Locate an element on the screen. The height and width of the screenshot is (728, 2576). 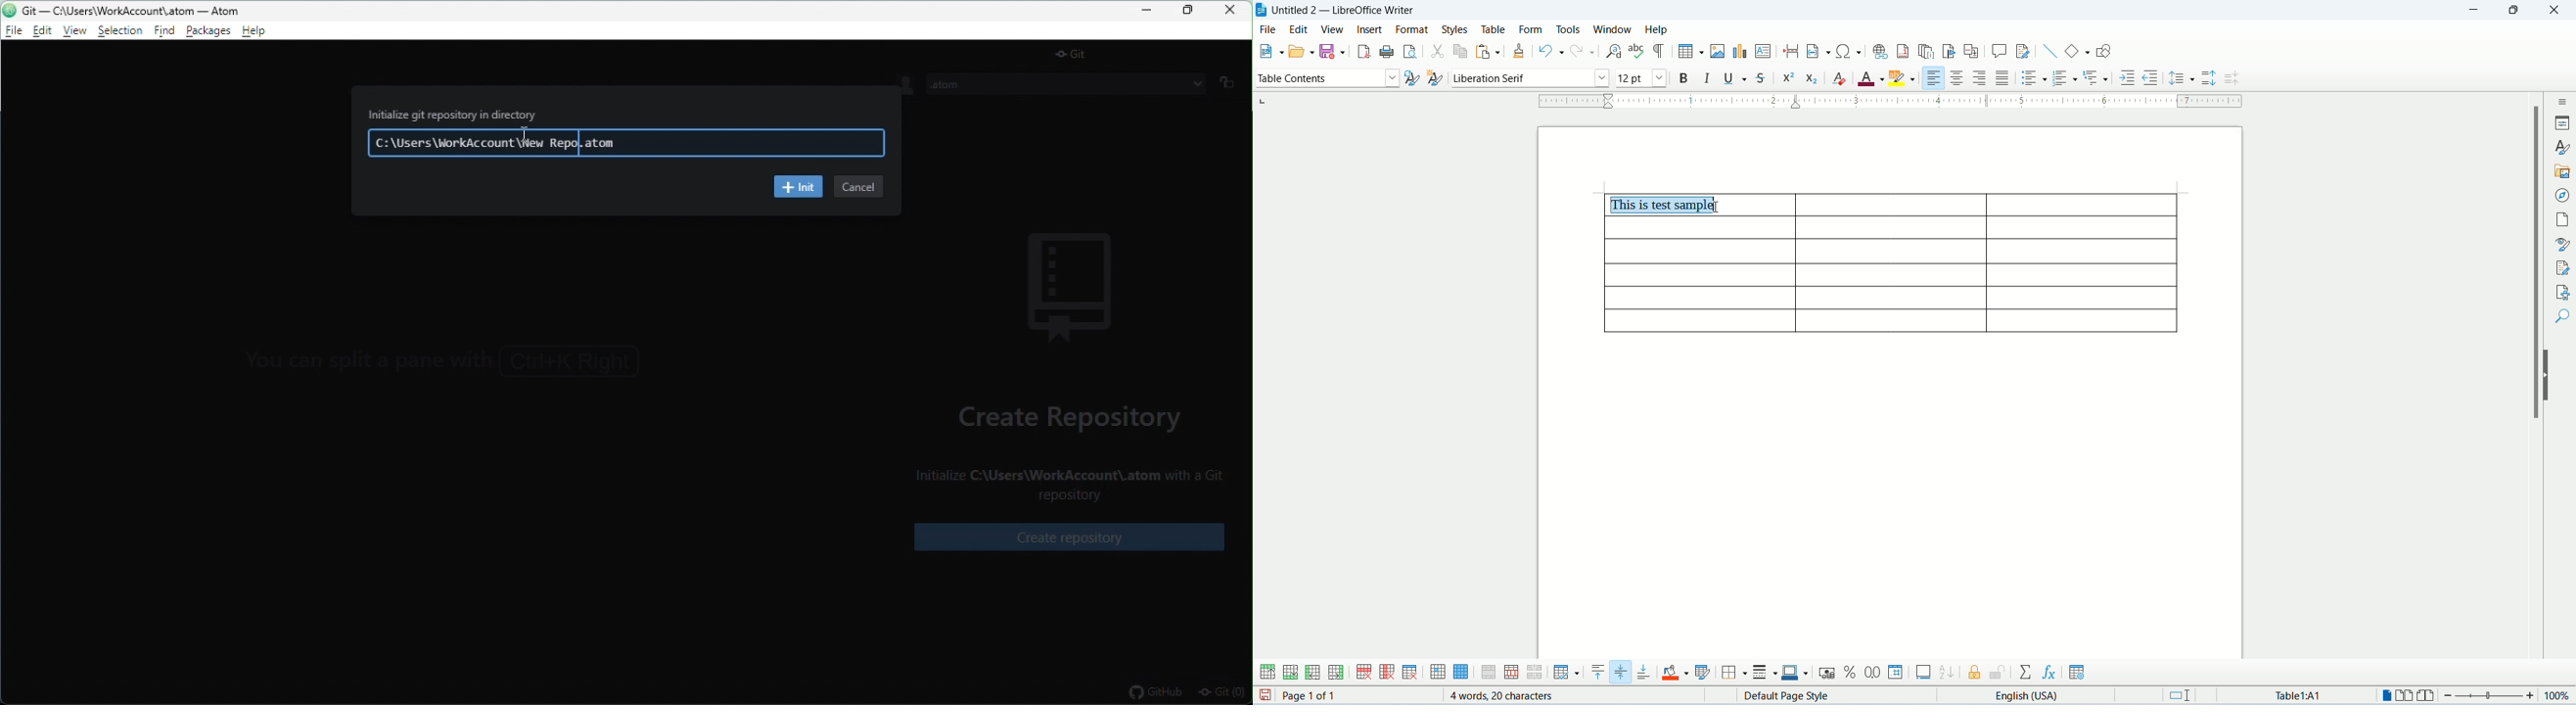
border style is located at coordinates (1766, 673).